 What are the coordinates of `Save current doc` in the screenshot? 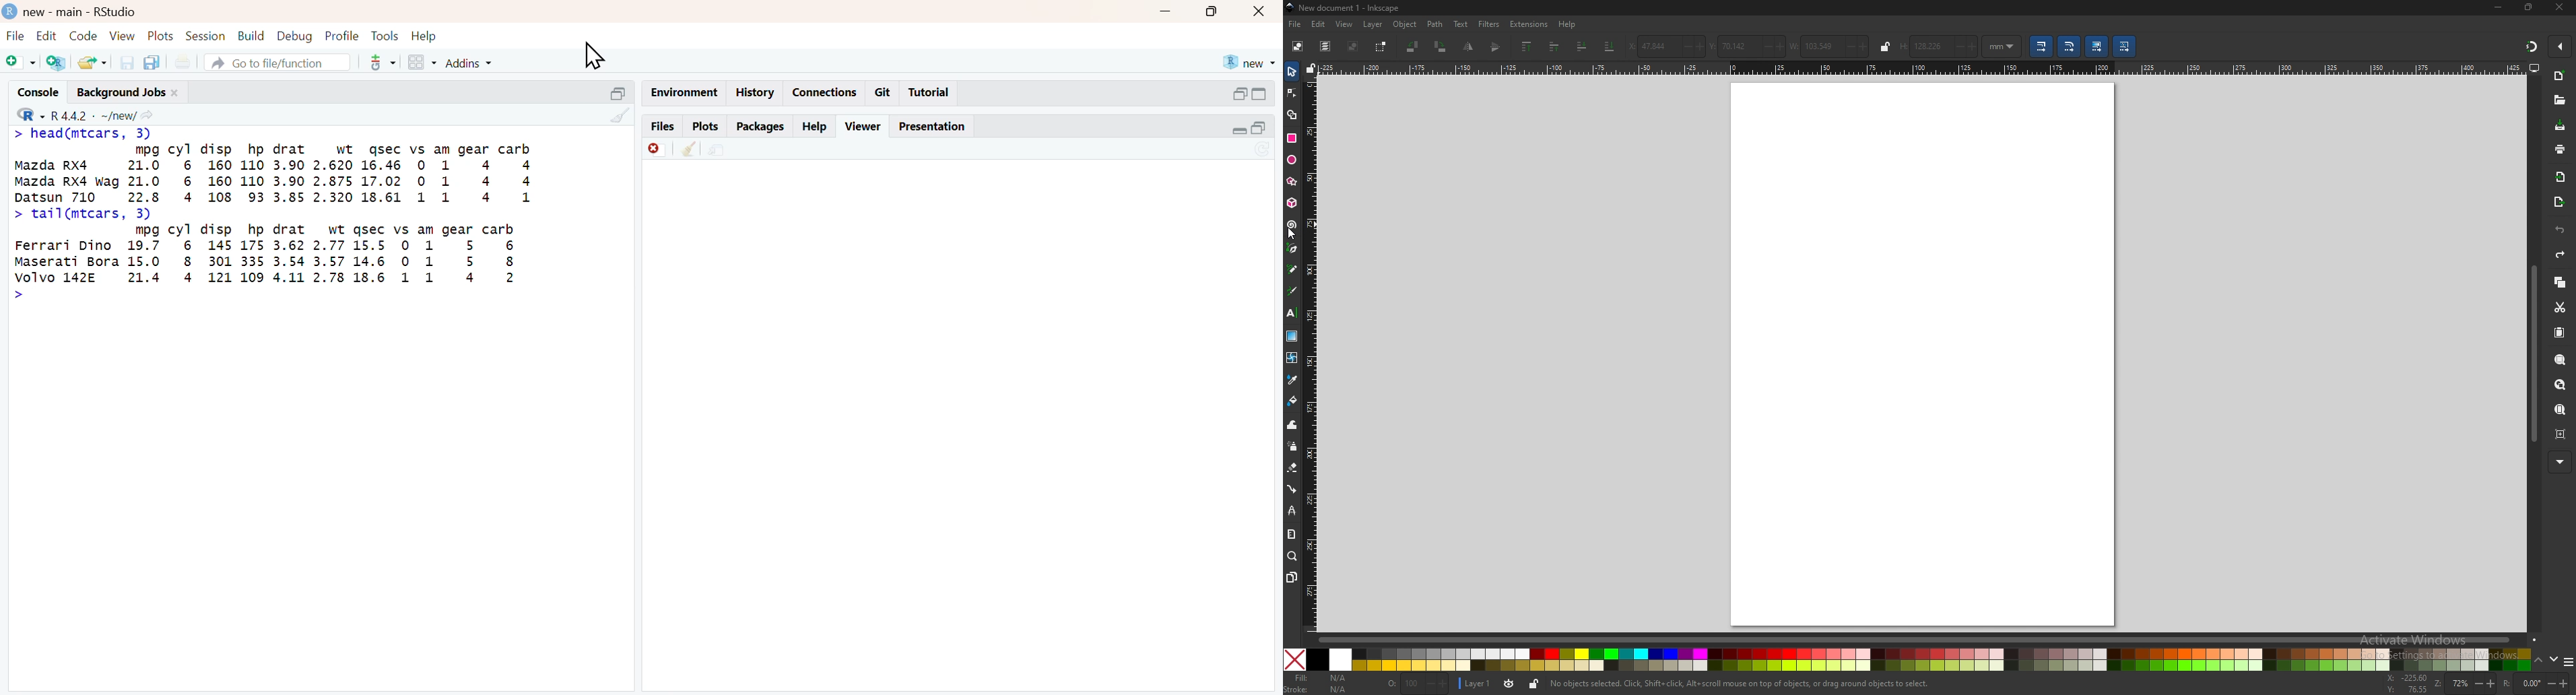 It's located at (123, 61).